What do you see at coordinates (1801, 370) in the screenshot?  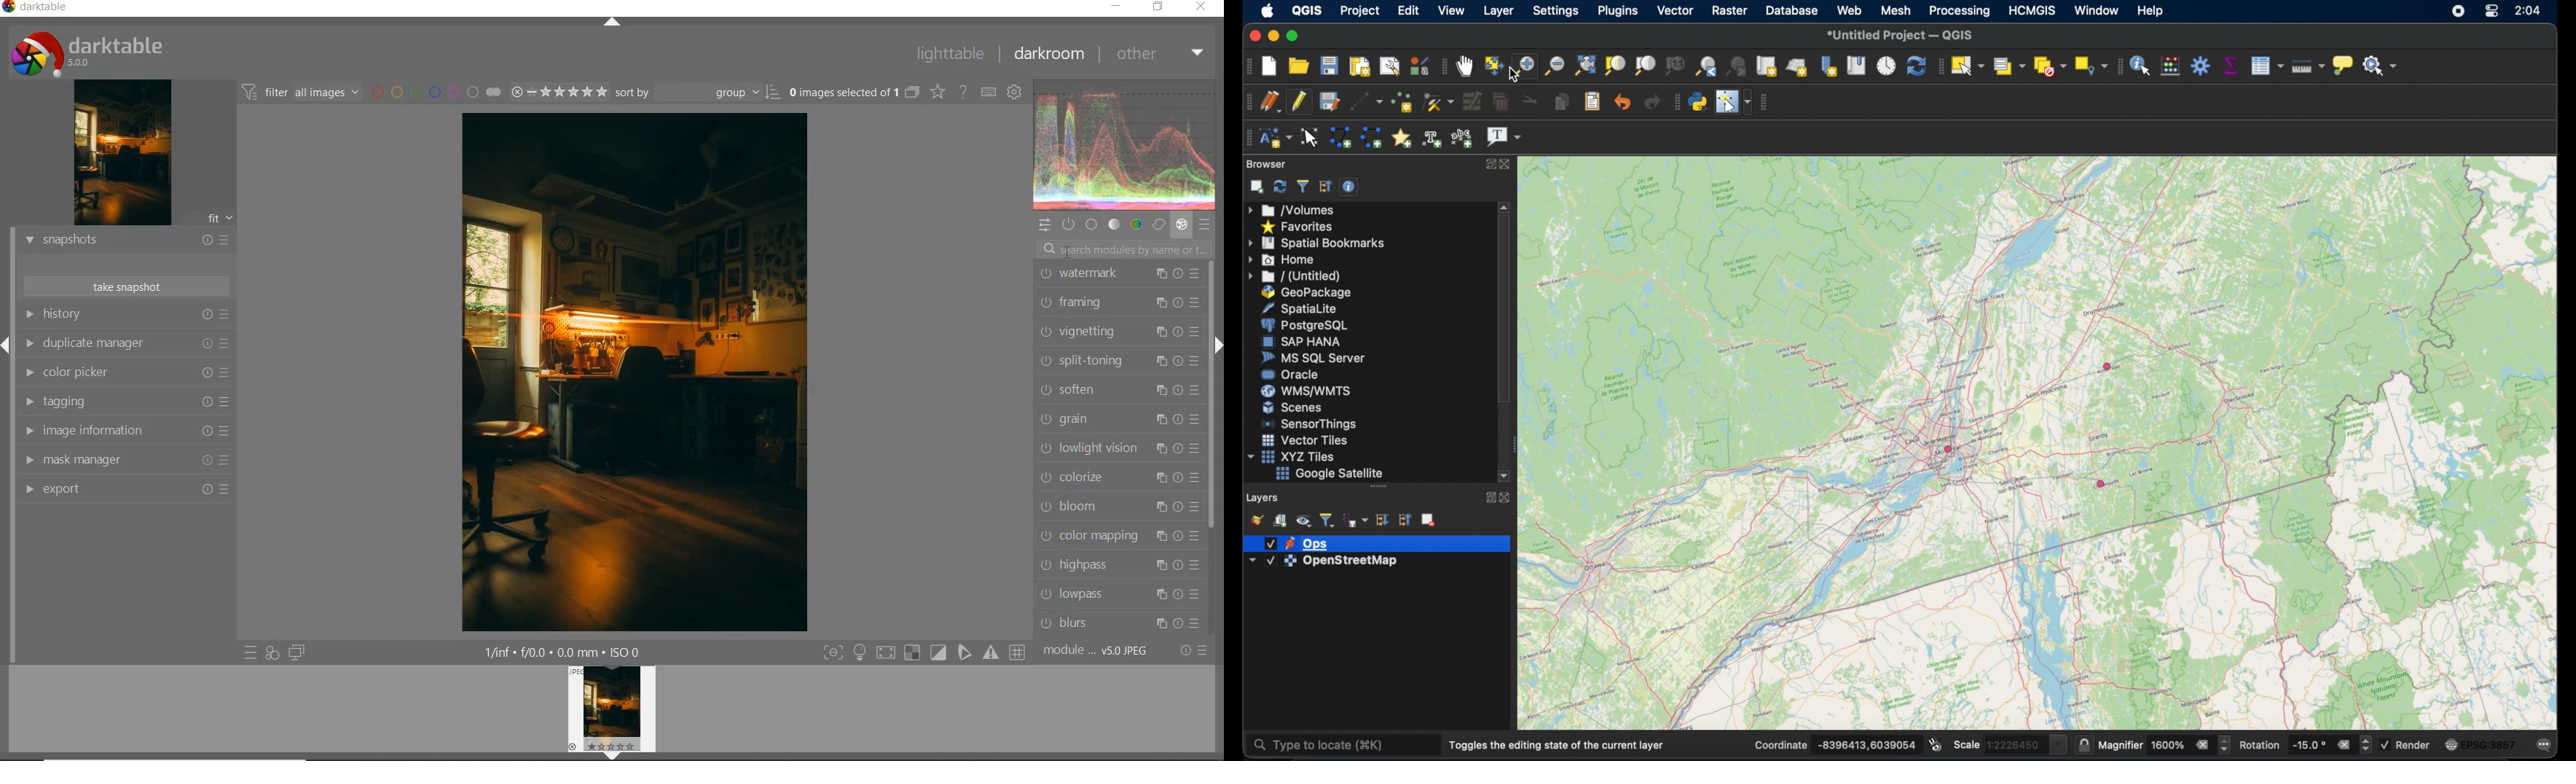 I see `open street map` at bounding box center [1801, 370].